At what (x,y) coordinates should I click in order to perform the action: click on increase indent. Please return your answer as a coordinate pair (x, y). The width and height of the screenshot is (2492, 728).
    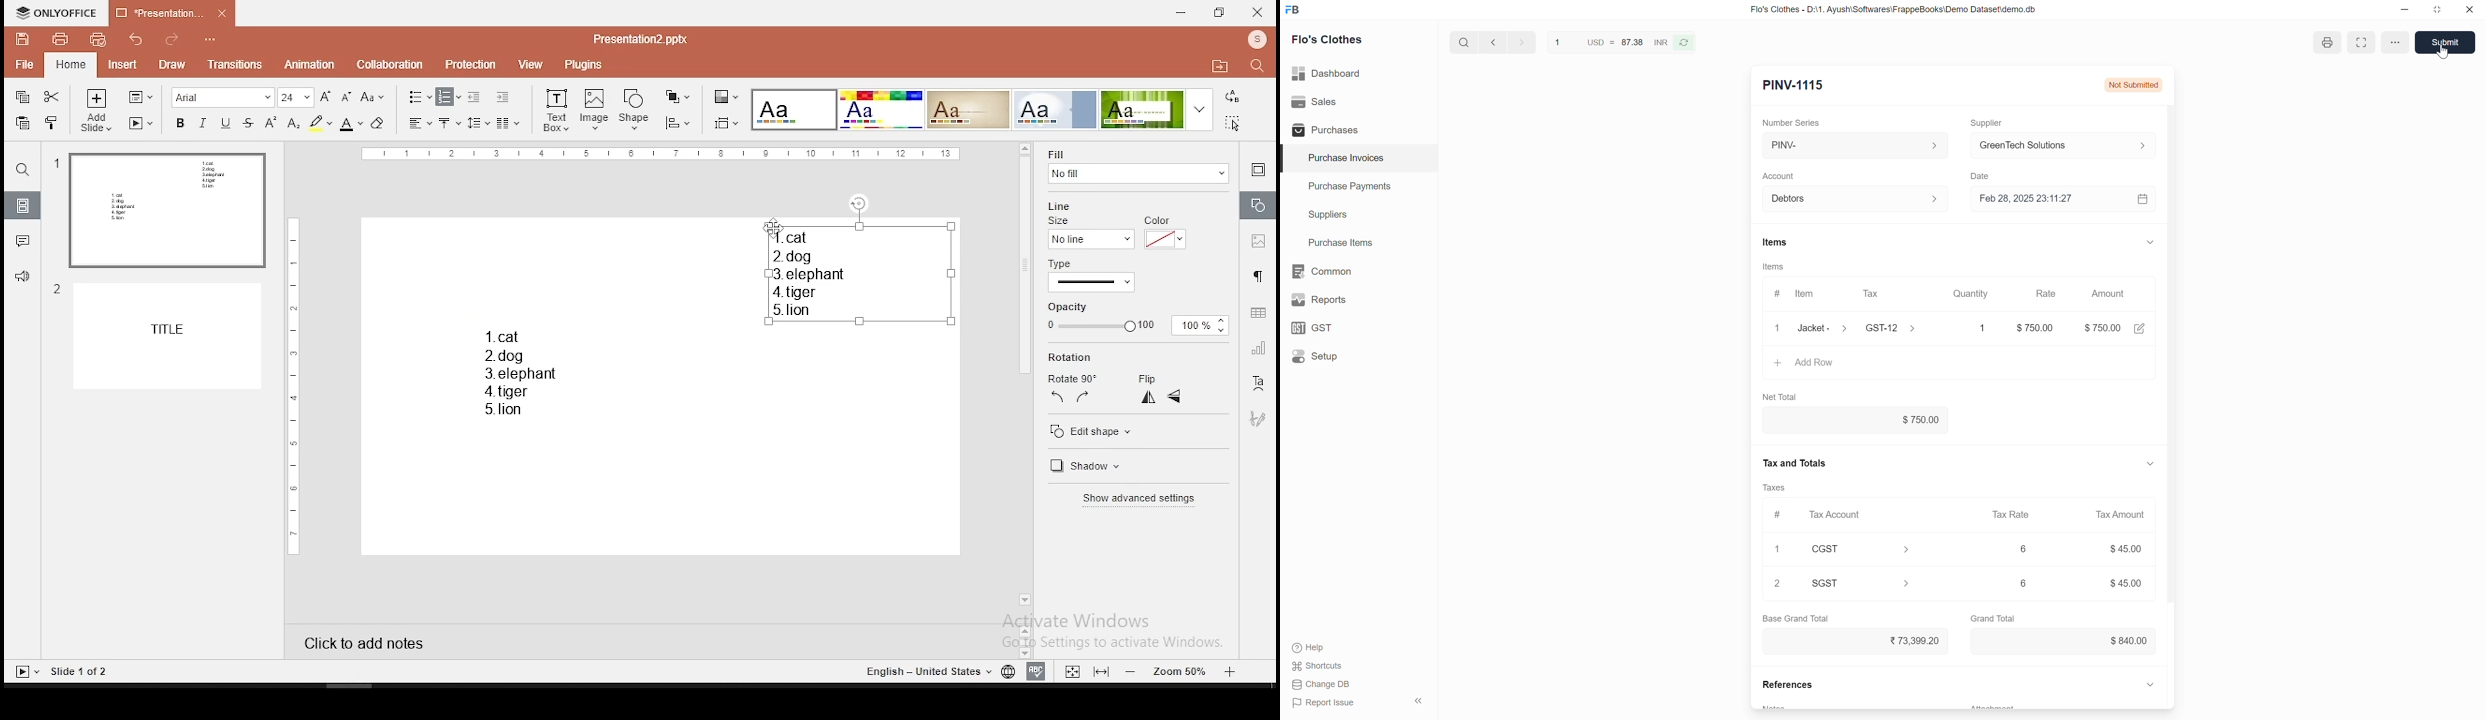
    Looking at the image, I should click on (503, 96).